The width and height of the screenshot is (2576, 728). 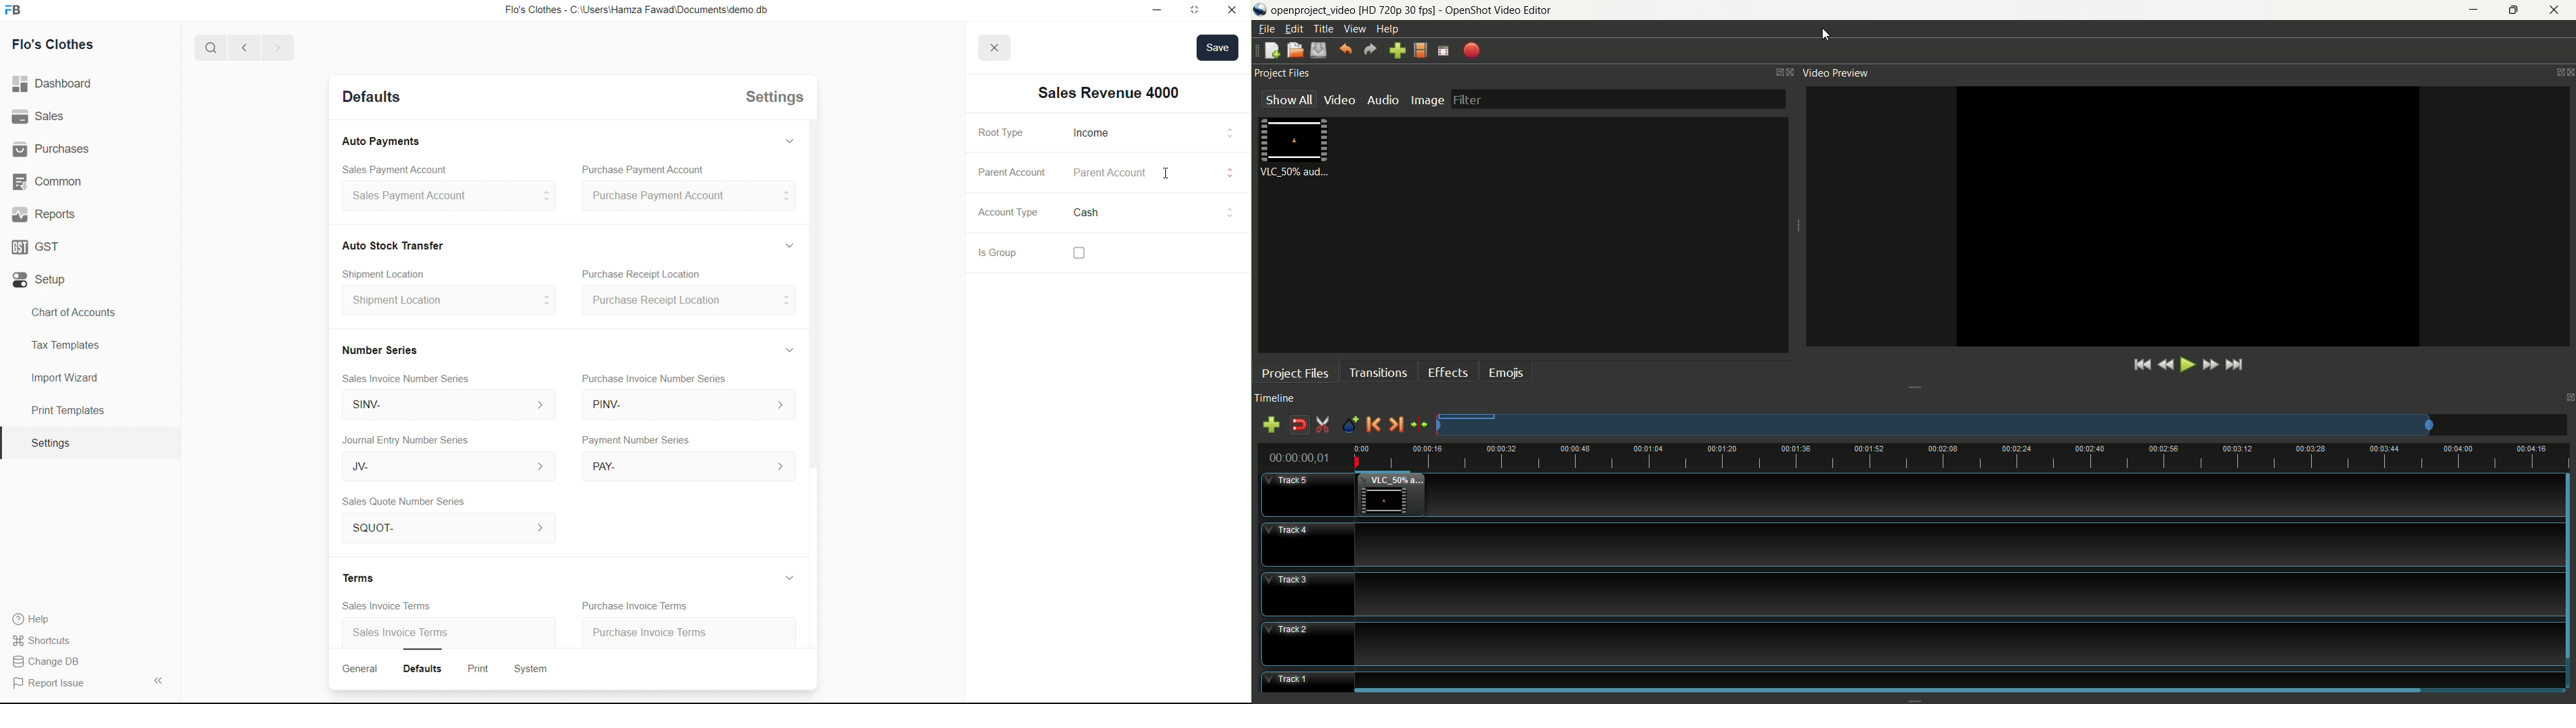 What do you see at coordinates (57, 147) in the screenshot?
I see `| Purchases` at bounding box center [57, 147].